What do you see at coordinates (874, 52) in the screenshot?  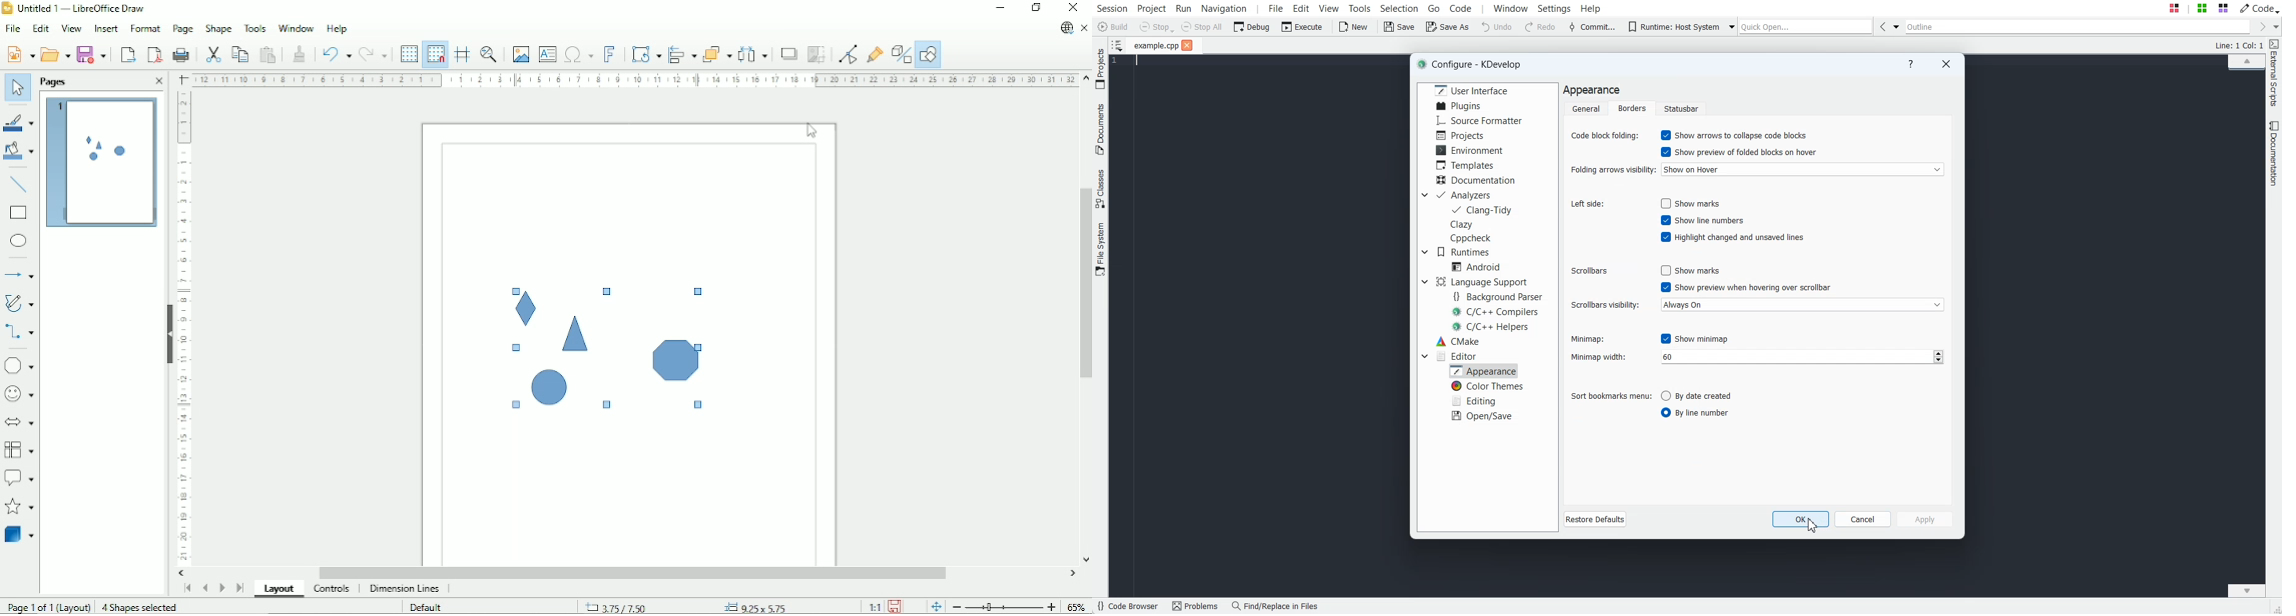 I see `Show gluepoint functions` at bounding box center [874, 52].